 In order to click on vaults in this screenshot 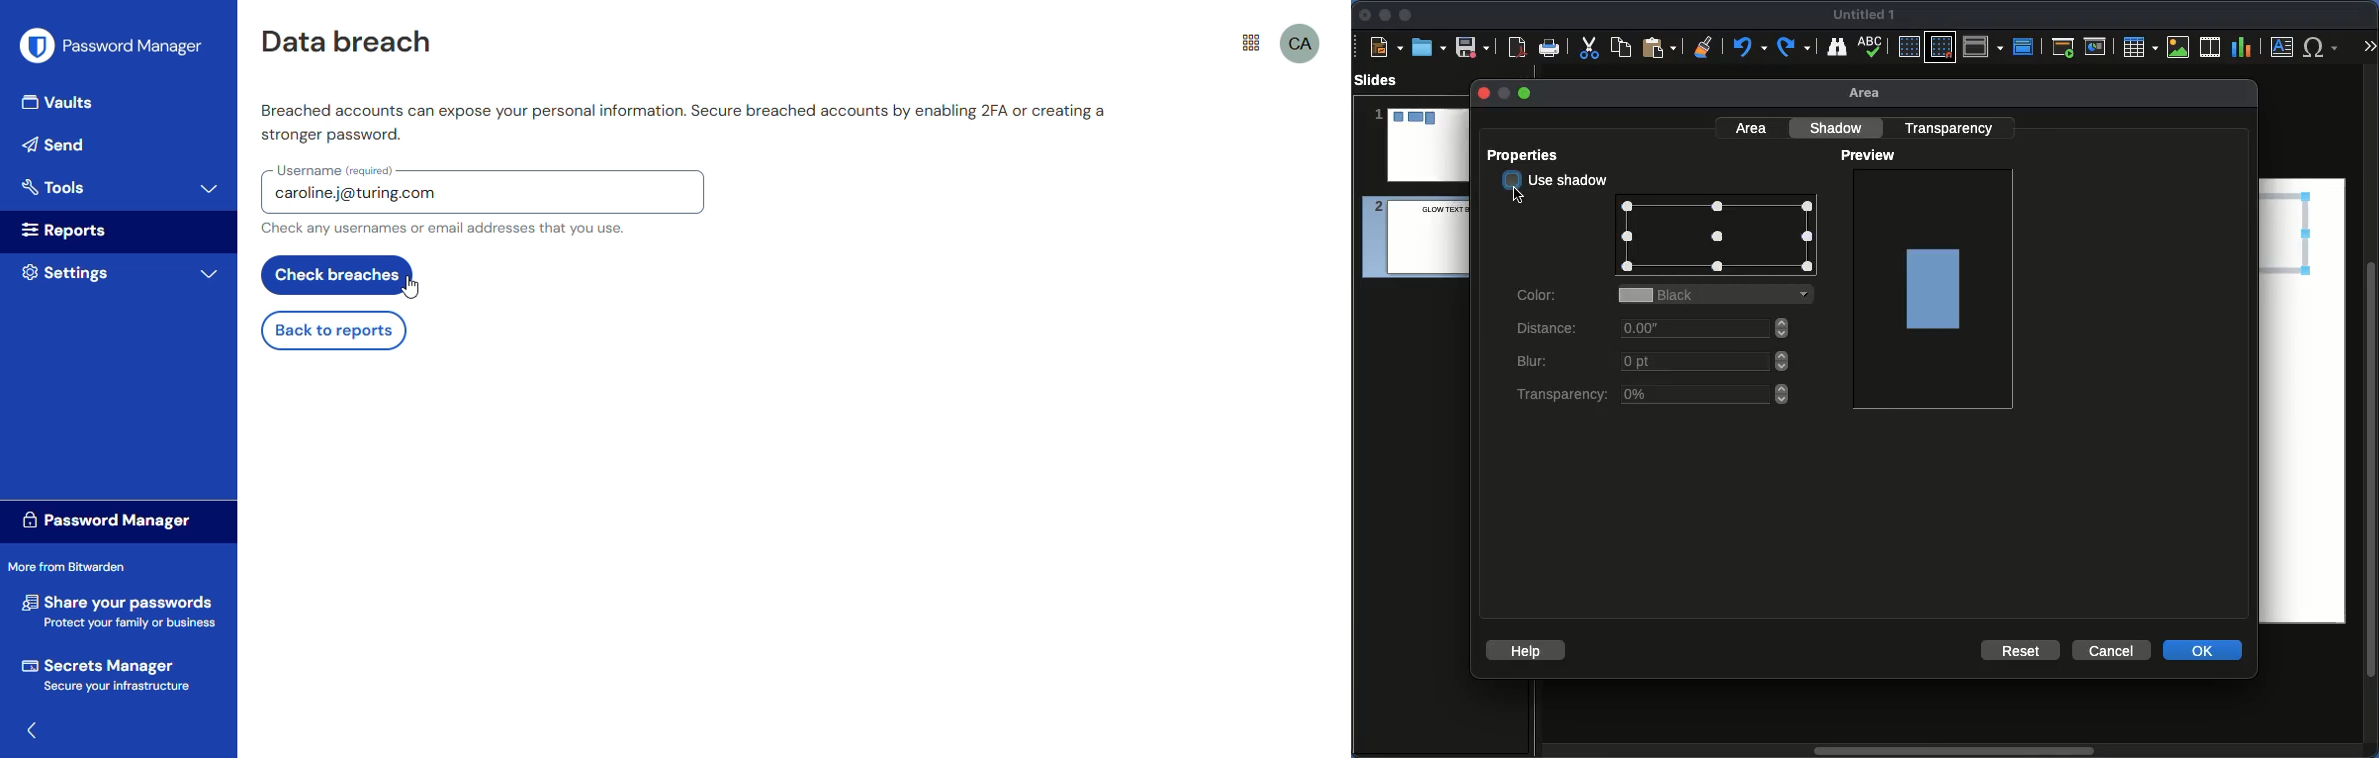, I will do `click(60, 101)`.